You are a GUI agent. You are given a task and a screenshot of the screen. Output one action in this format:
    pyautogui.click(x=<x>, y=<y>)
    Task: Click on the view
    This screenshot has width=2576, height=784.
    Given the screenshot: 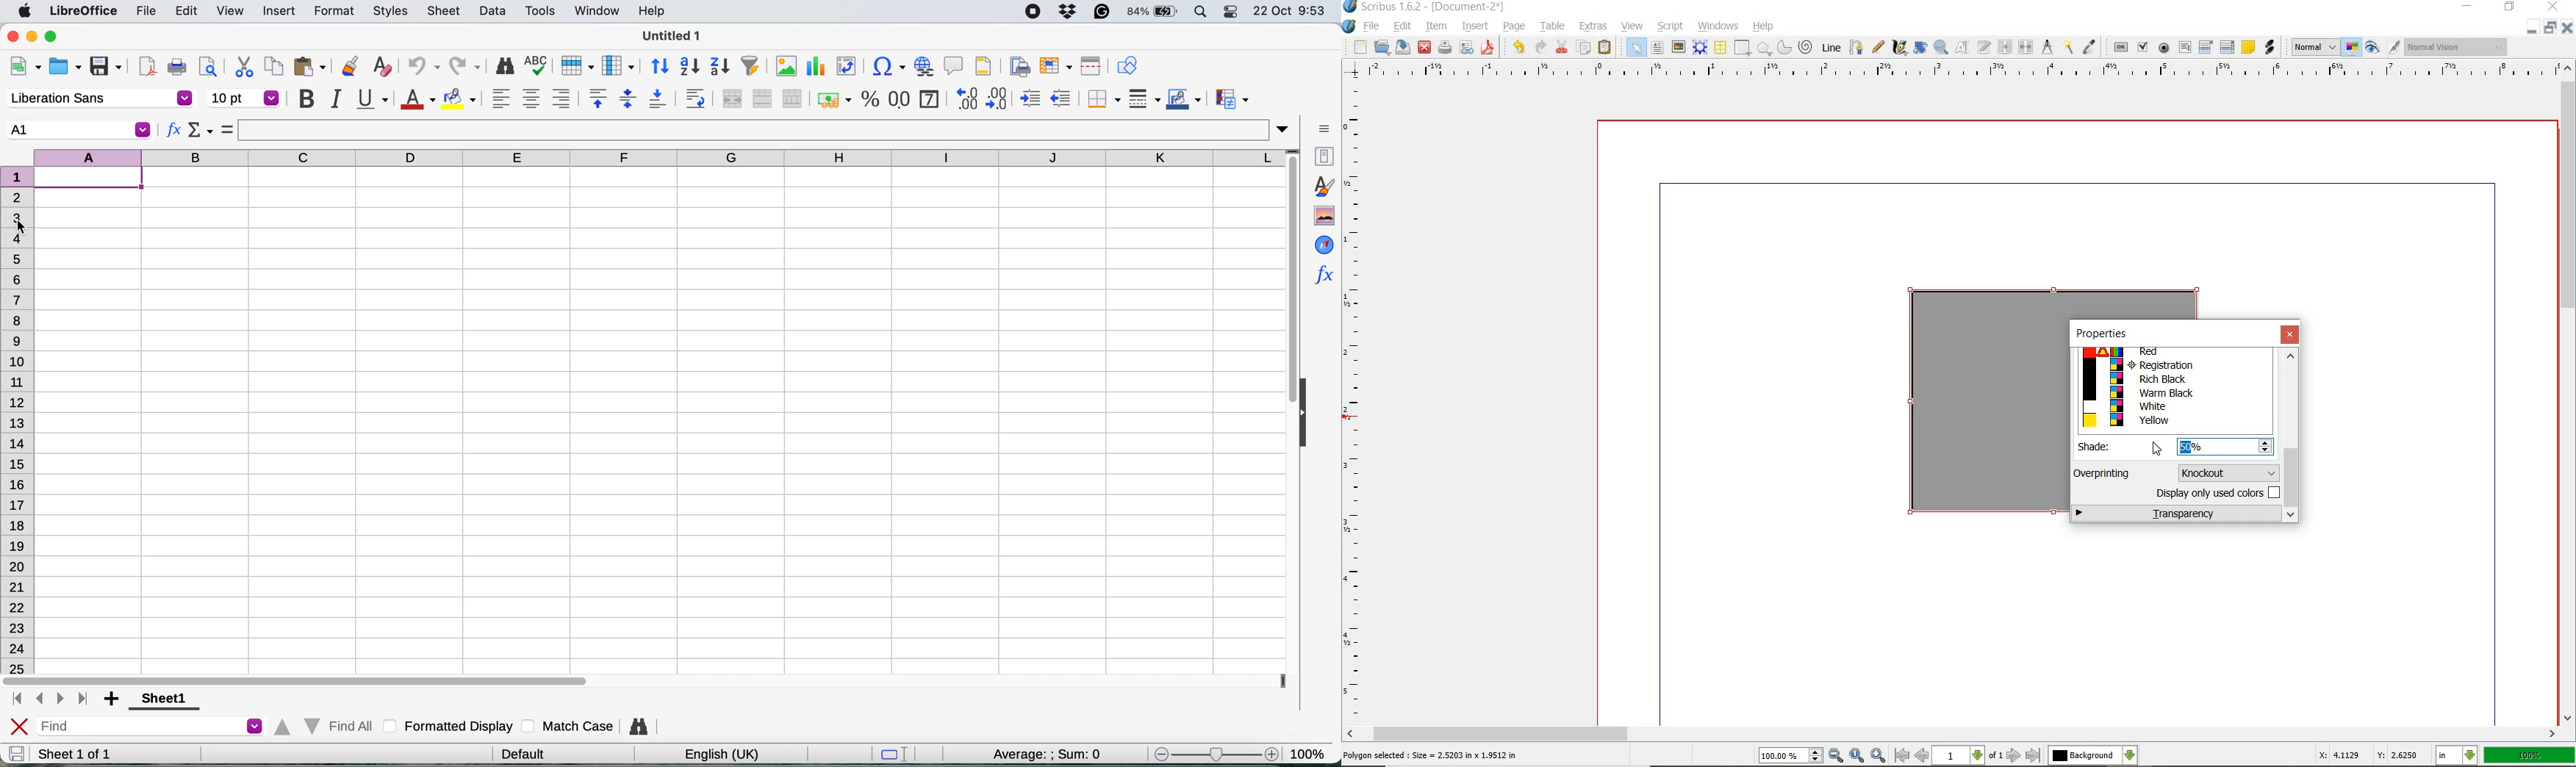 What is the action you would take?
    pyautogui.click(x=1632, y=26)
    